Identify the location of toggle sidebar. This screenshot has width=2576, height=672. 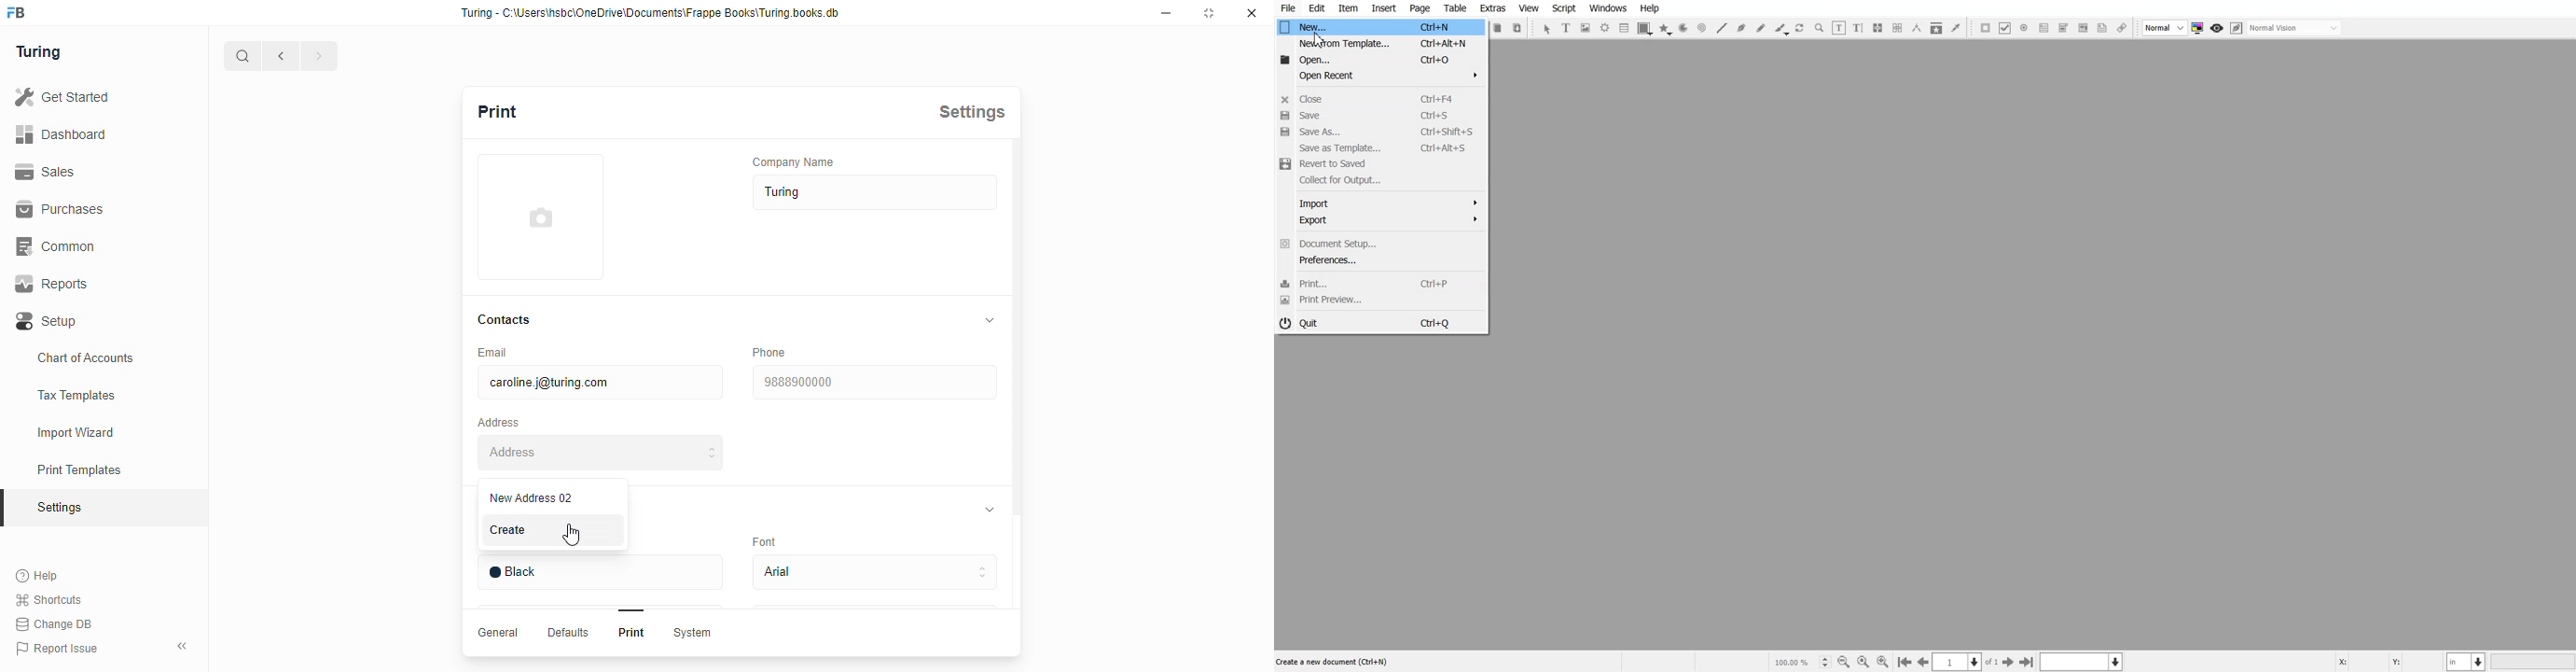
(185, 645).